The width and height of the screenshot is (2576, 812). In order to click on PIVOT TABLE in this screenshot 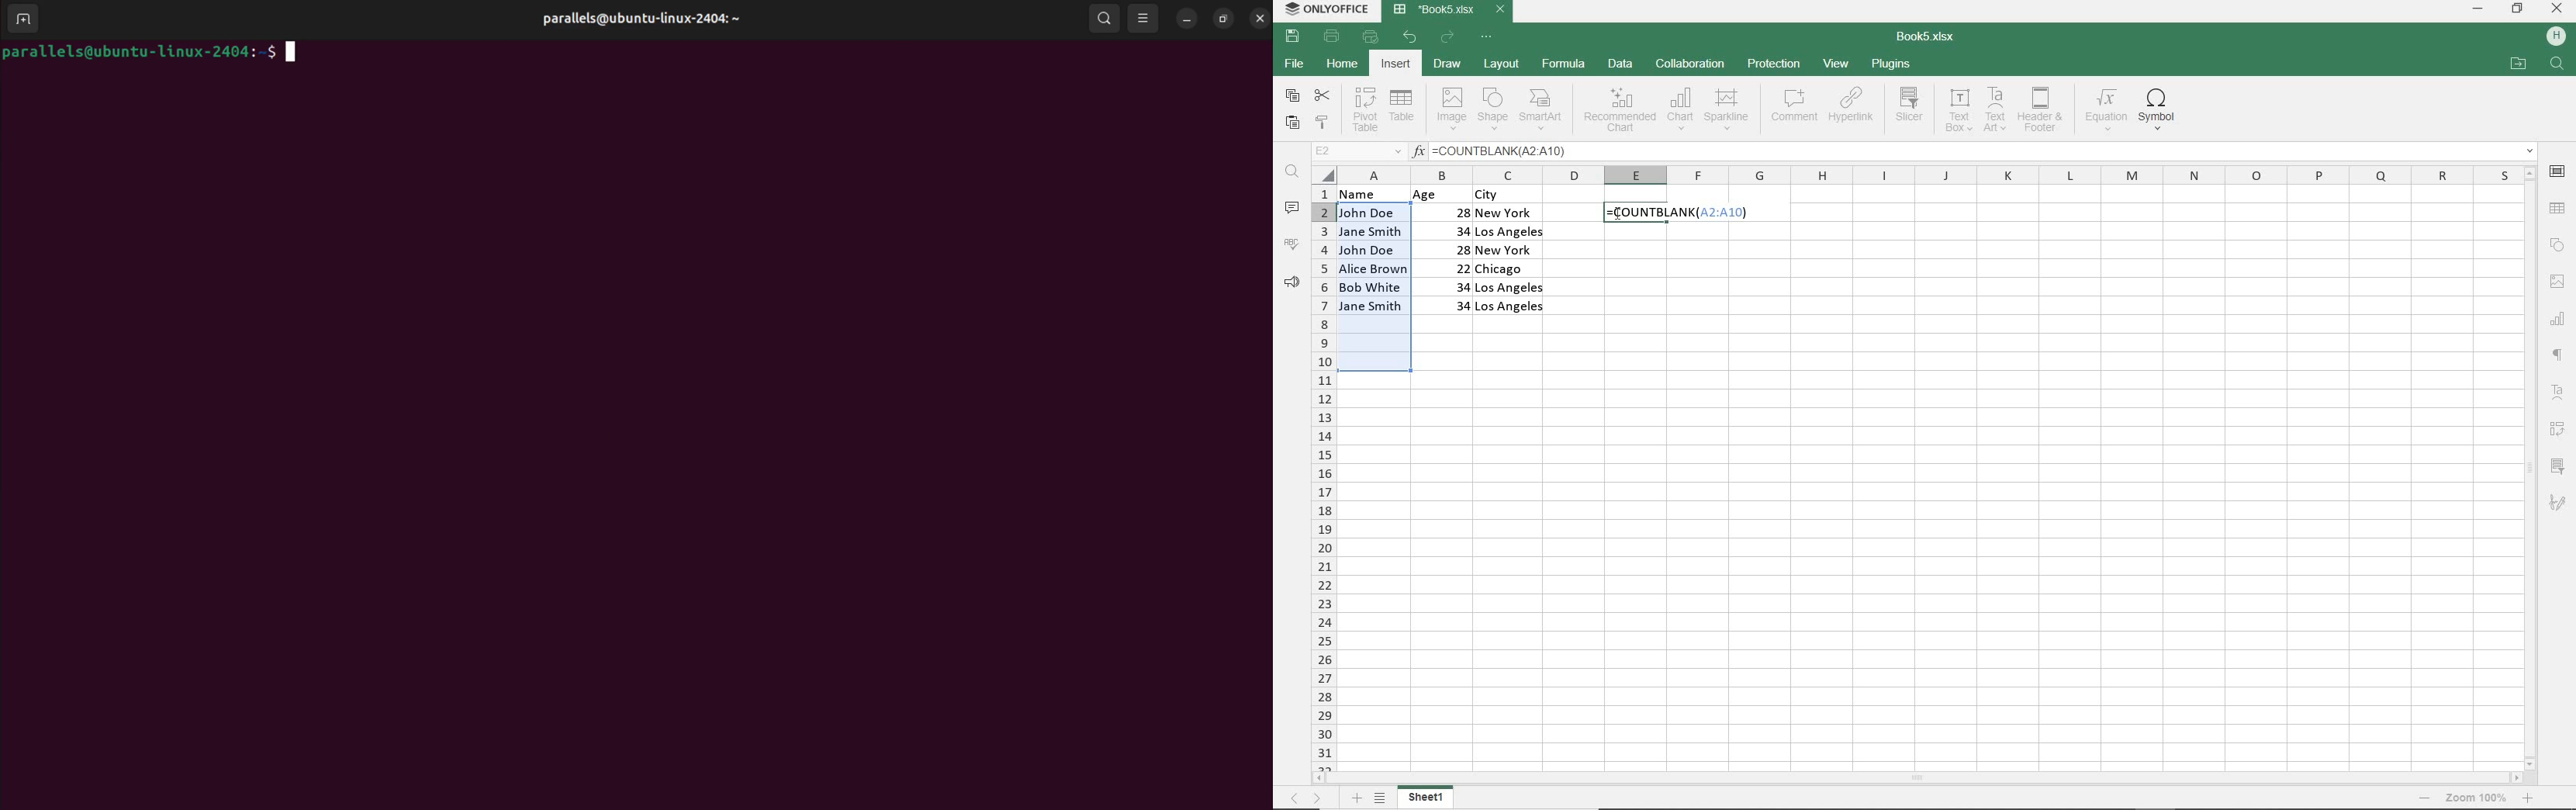, I will do `click(2560, 427)`.